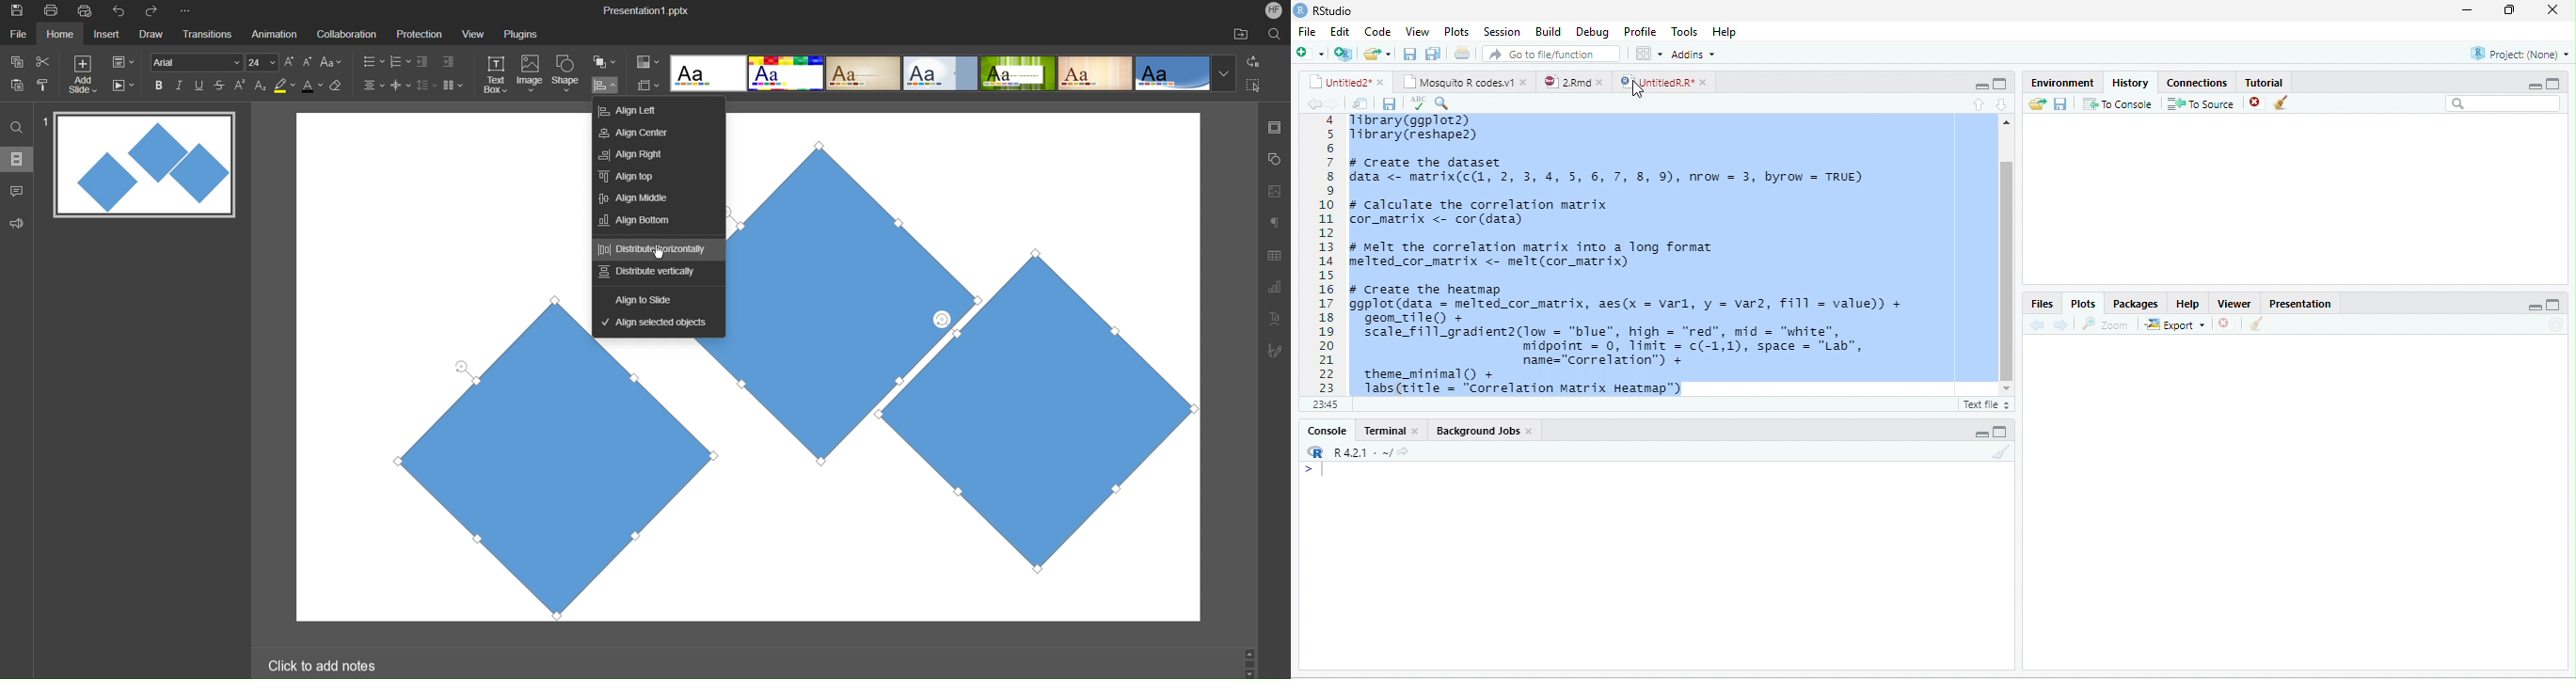 The height and width of the screenshot is (700, 2576). I want to click on maximize, so click(2001, 432).